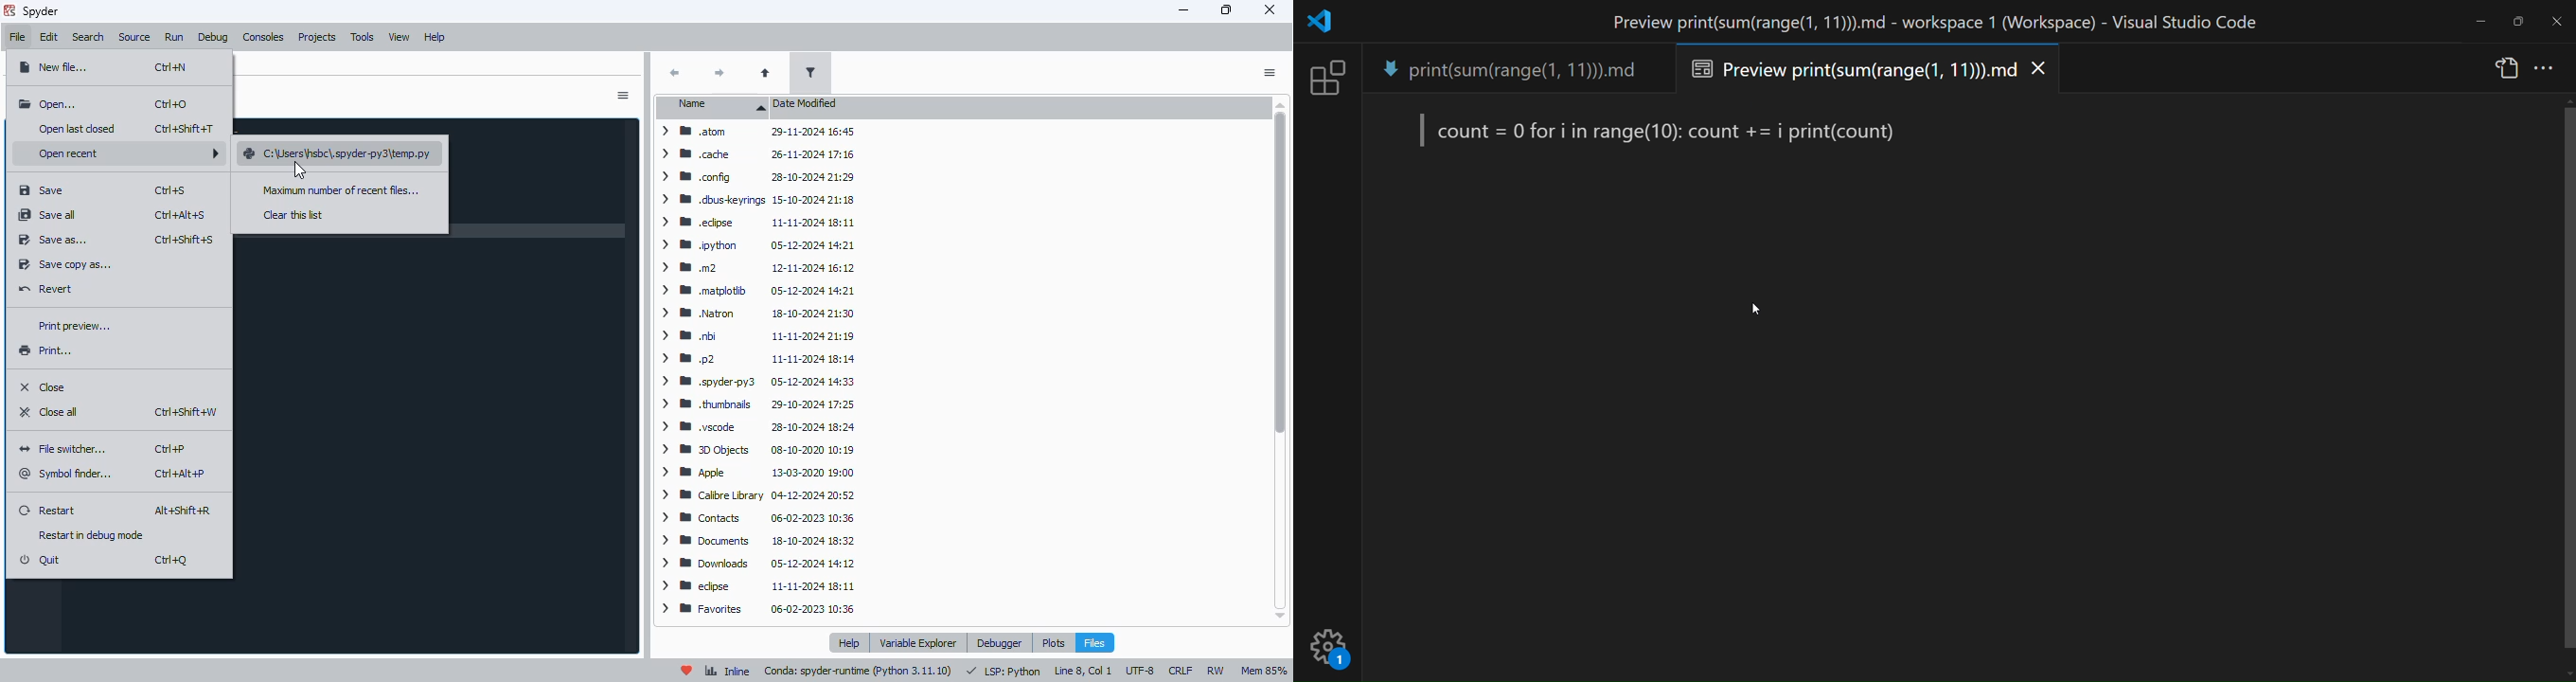 This screenshot has height=700, width=2576. Describe the element at coordinates (182, 215) in the screenshot. I see `shortcut for save all` at that location.